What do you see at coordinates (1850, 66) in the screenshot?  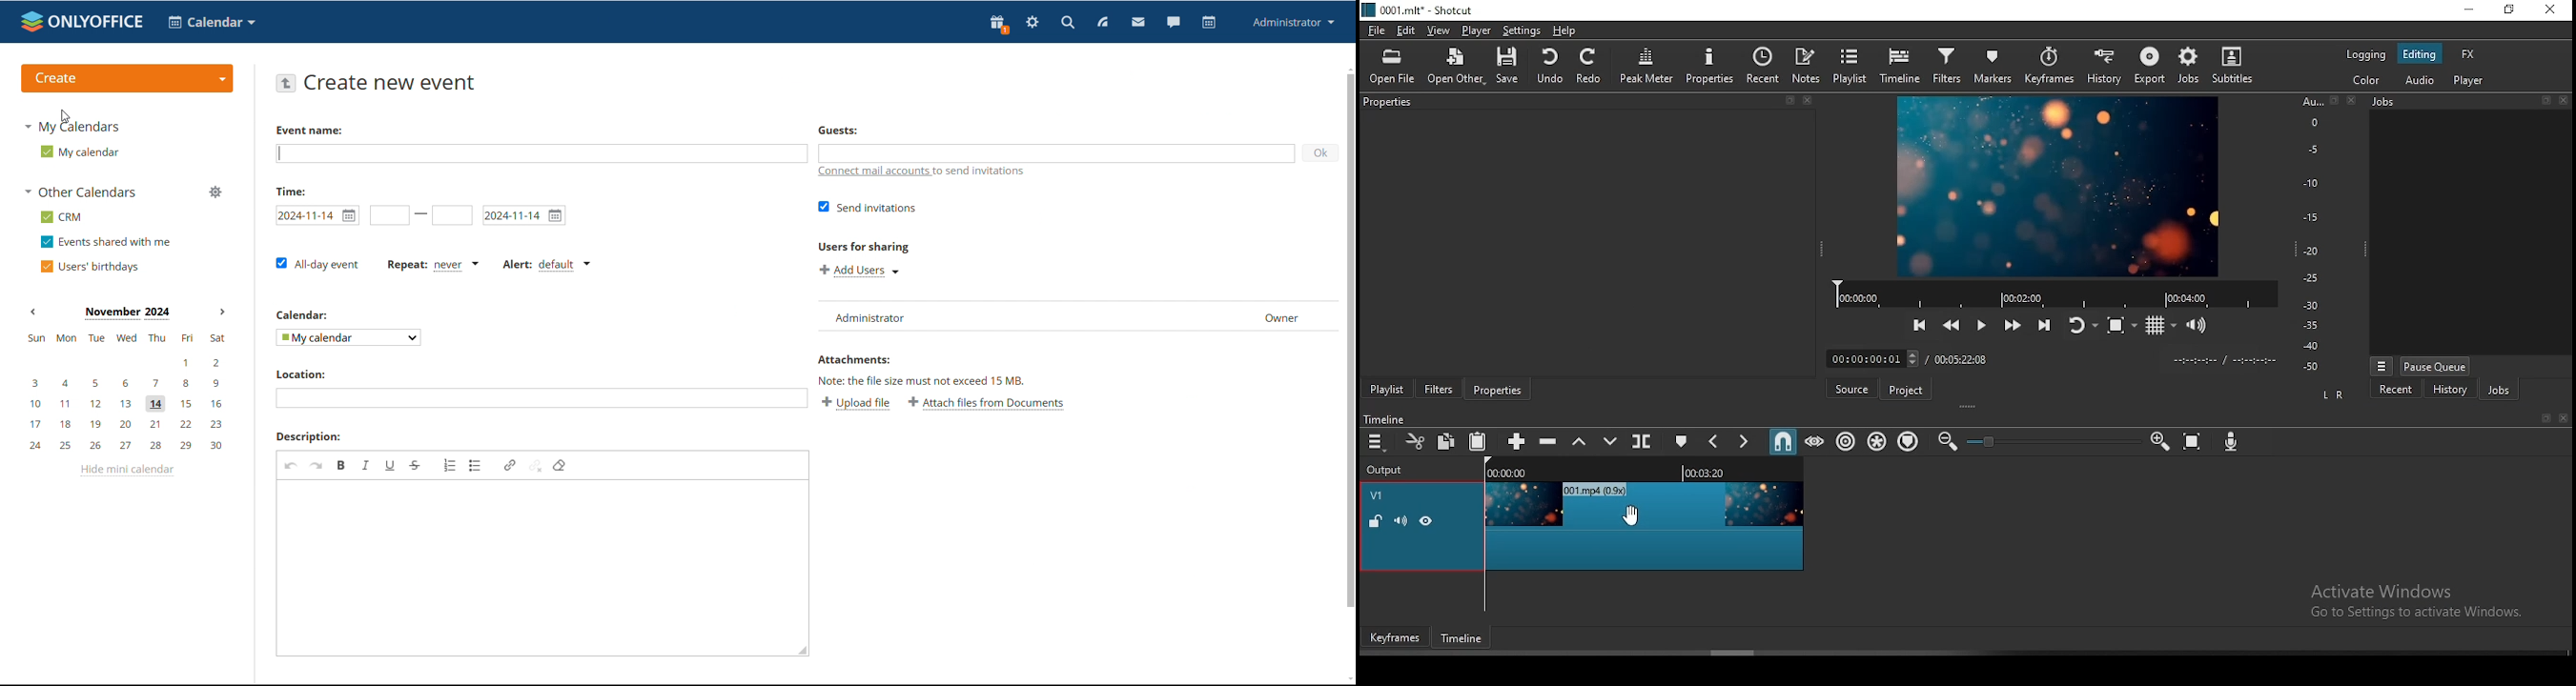 I see `playlist` at bounding box center [1850, 66].